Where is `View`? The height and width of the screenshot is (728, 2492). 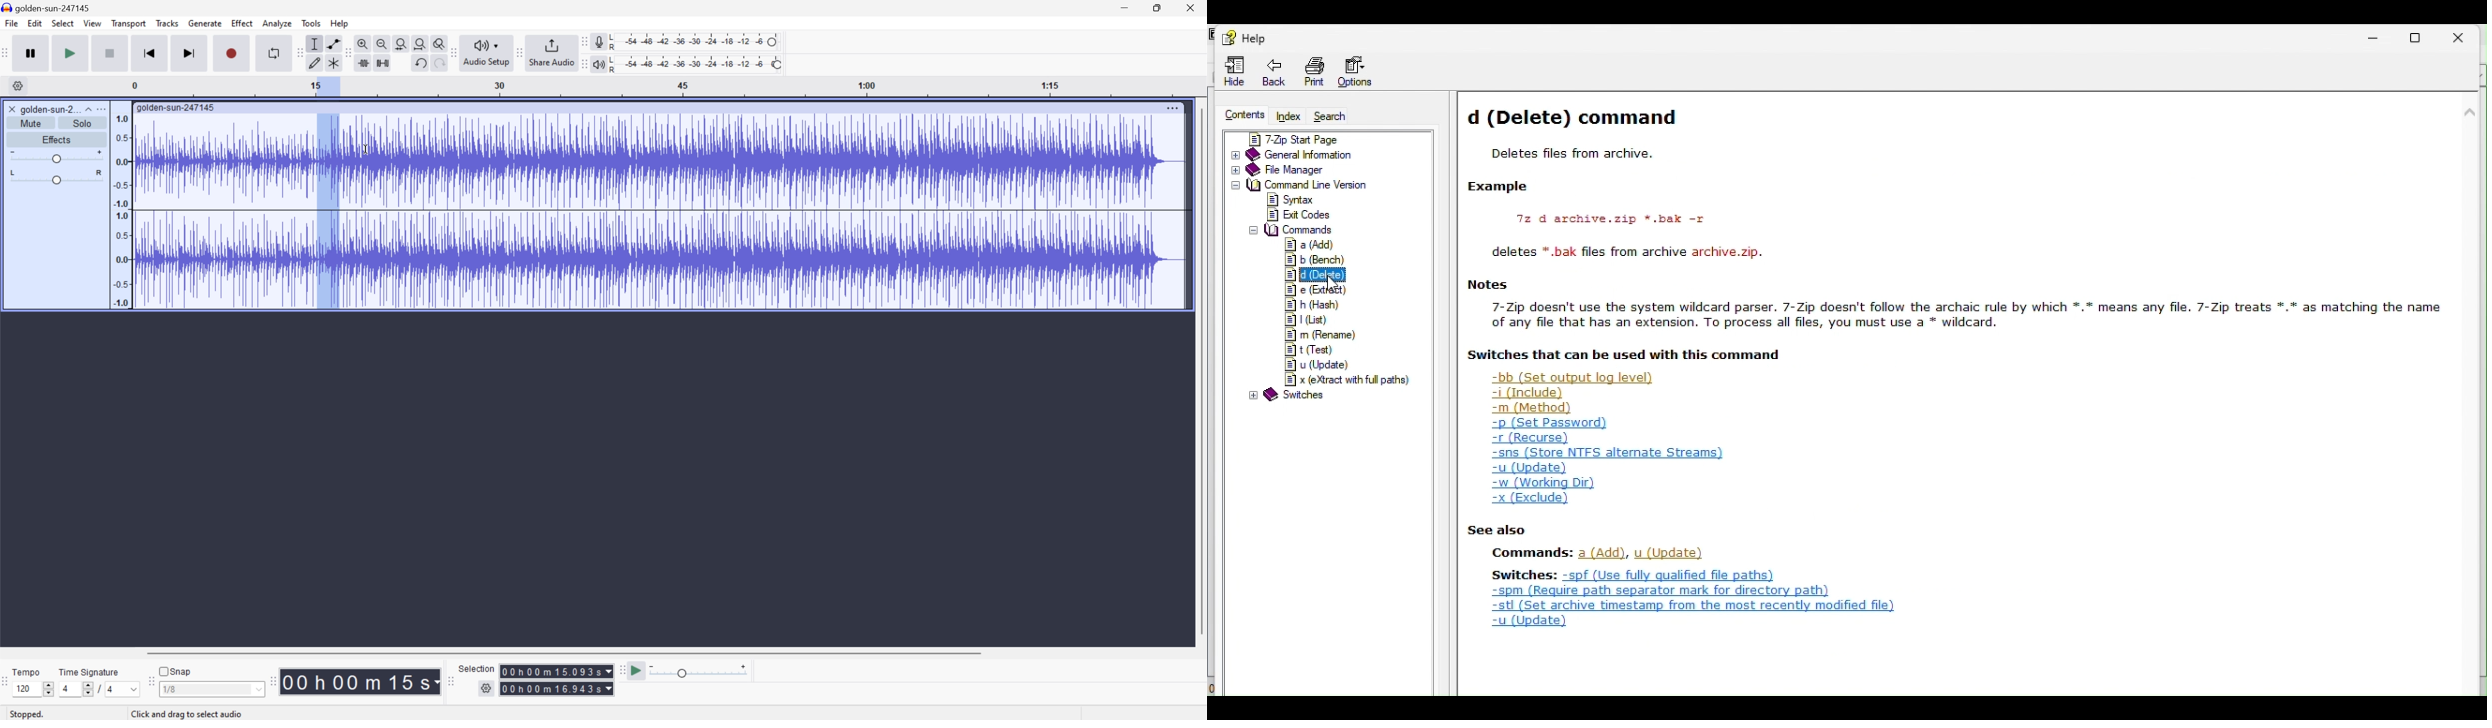
View is located at coordinates (93, 25).